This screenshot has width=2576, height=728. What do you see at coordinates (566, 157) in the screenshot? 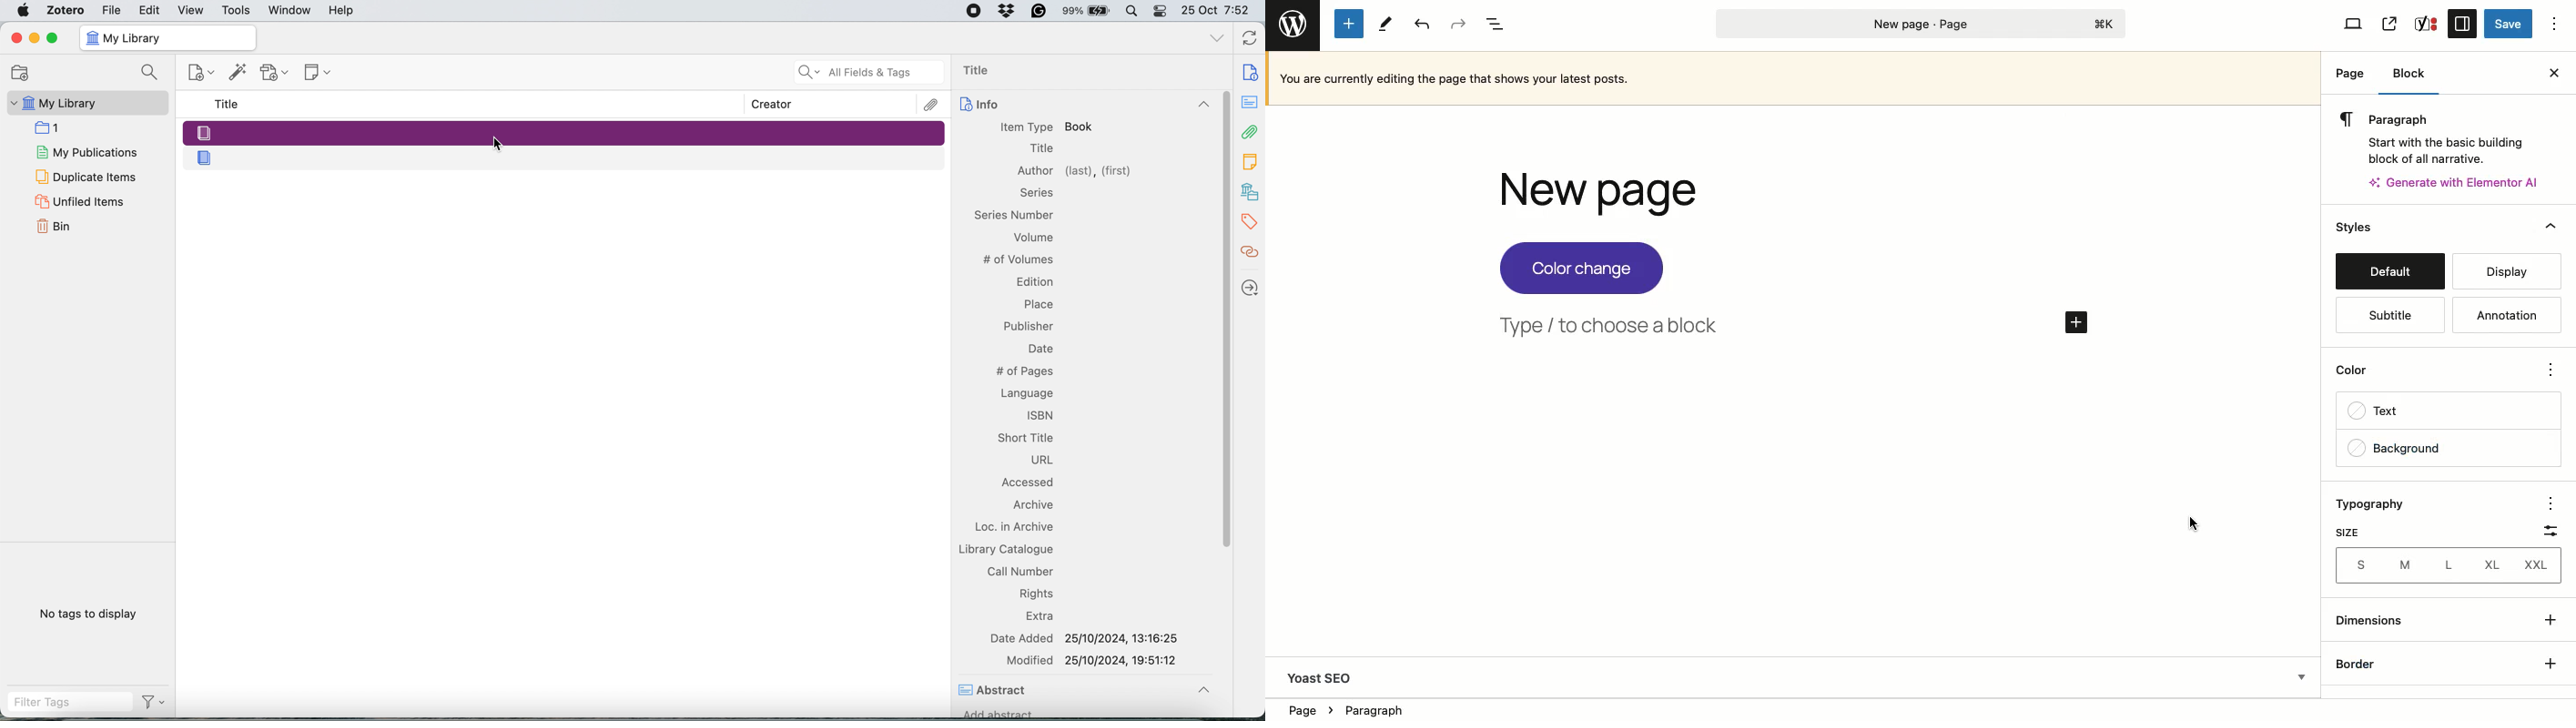
I see `Blank Entry 2` at bounding box center [566, 157].